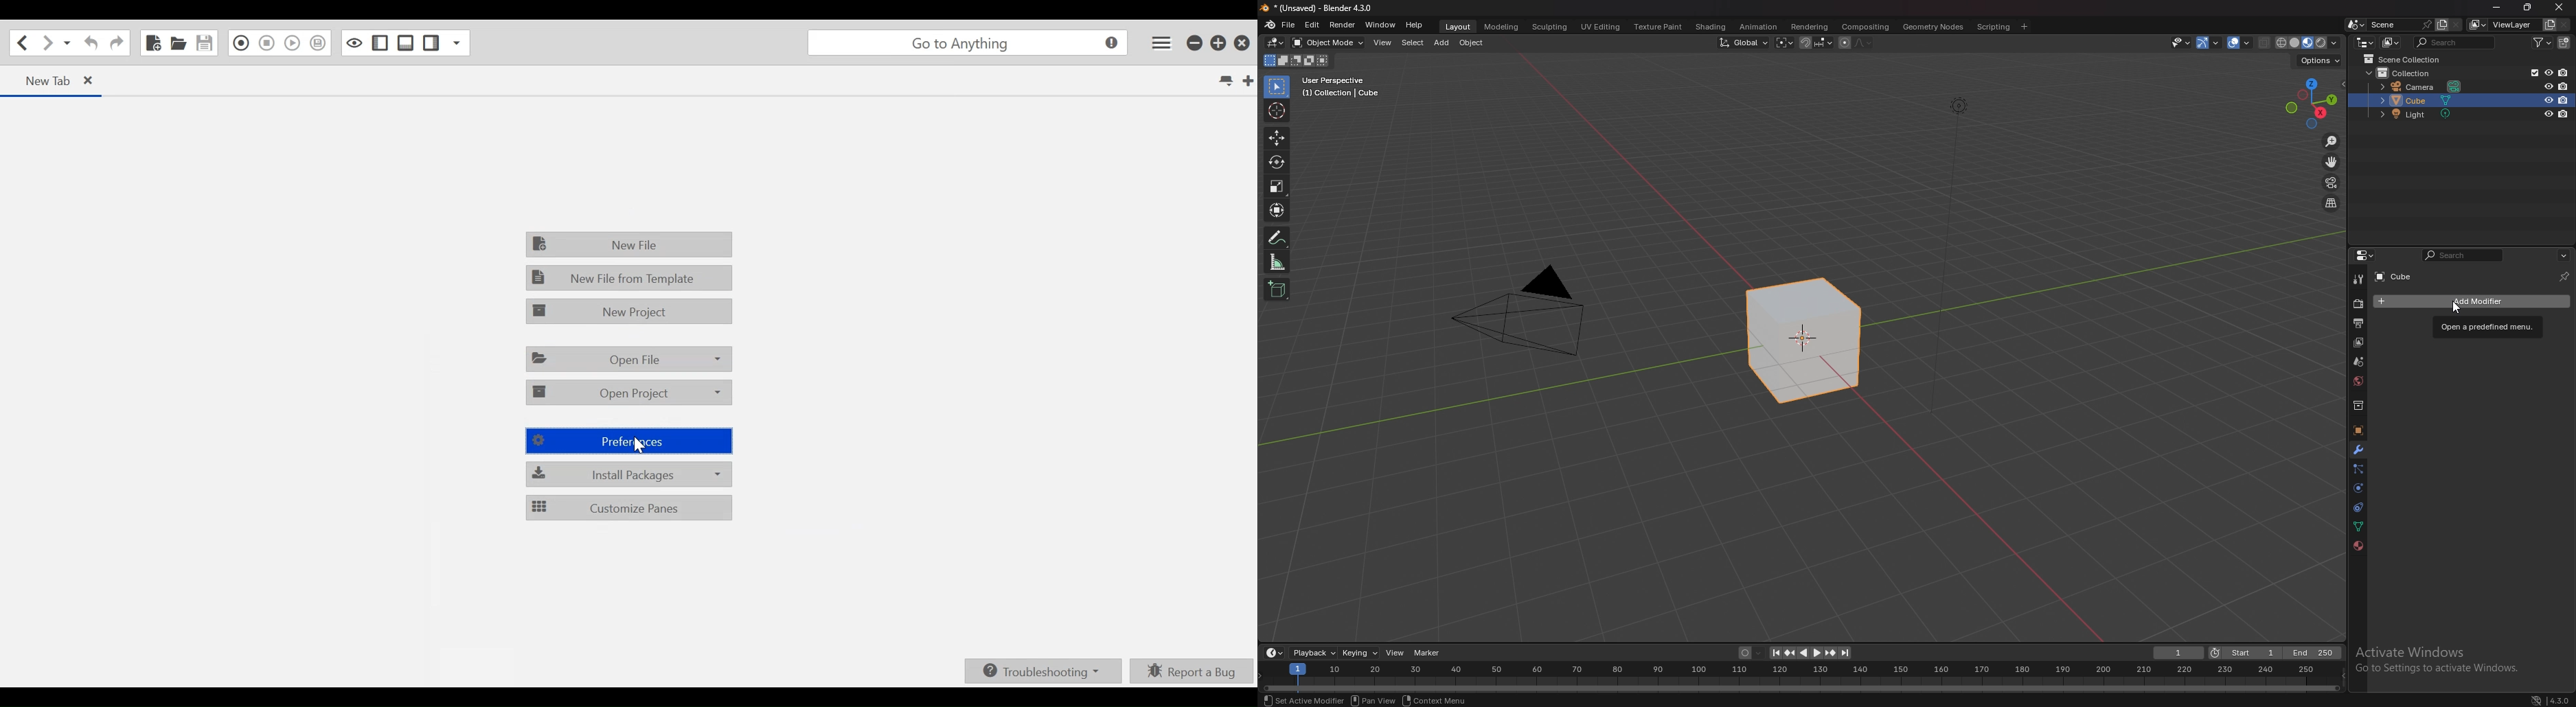 The height and width of the screenshot is (728, 2576). What do you see at coordinates (1551, 27) in the screenshot?
I see `sculpting` at bounding box center [1551, 27].